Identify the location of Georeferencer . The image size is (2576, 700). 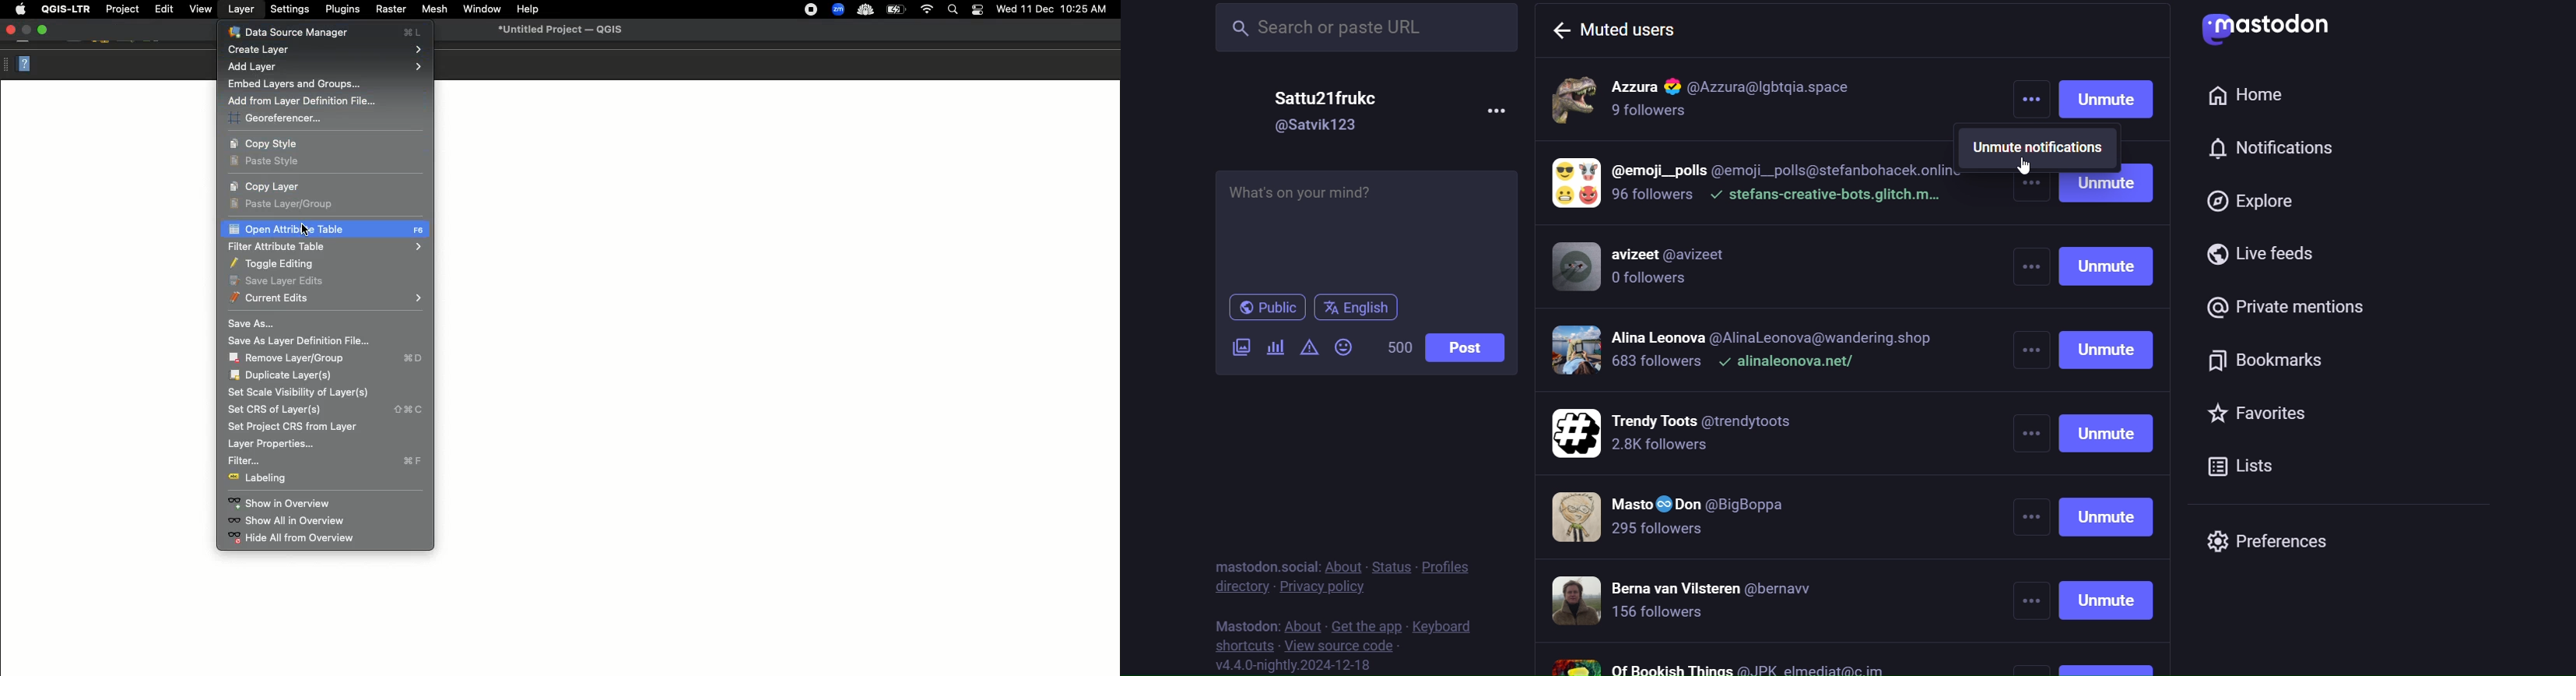
(275, 119).